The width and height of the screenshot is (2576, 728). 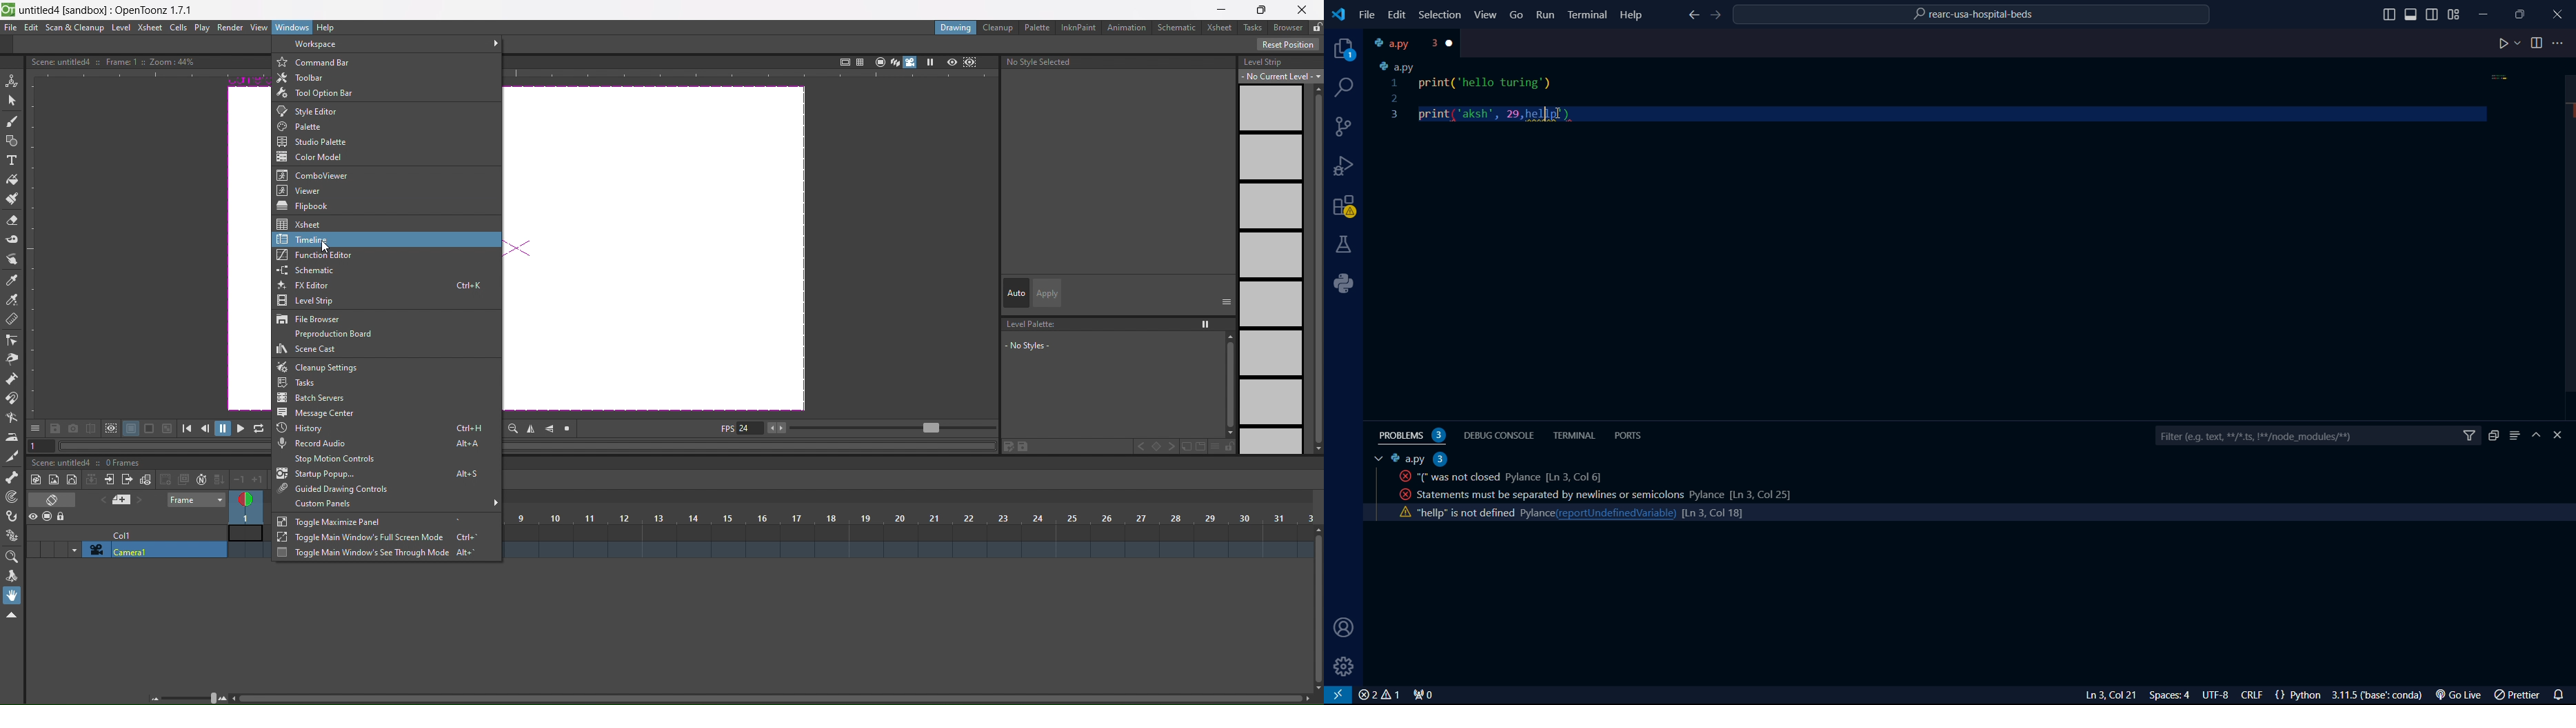 What do you see at coordinates (296, 239) in the screenshot?
I see `timeline` at bounding box center [296, 239].